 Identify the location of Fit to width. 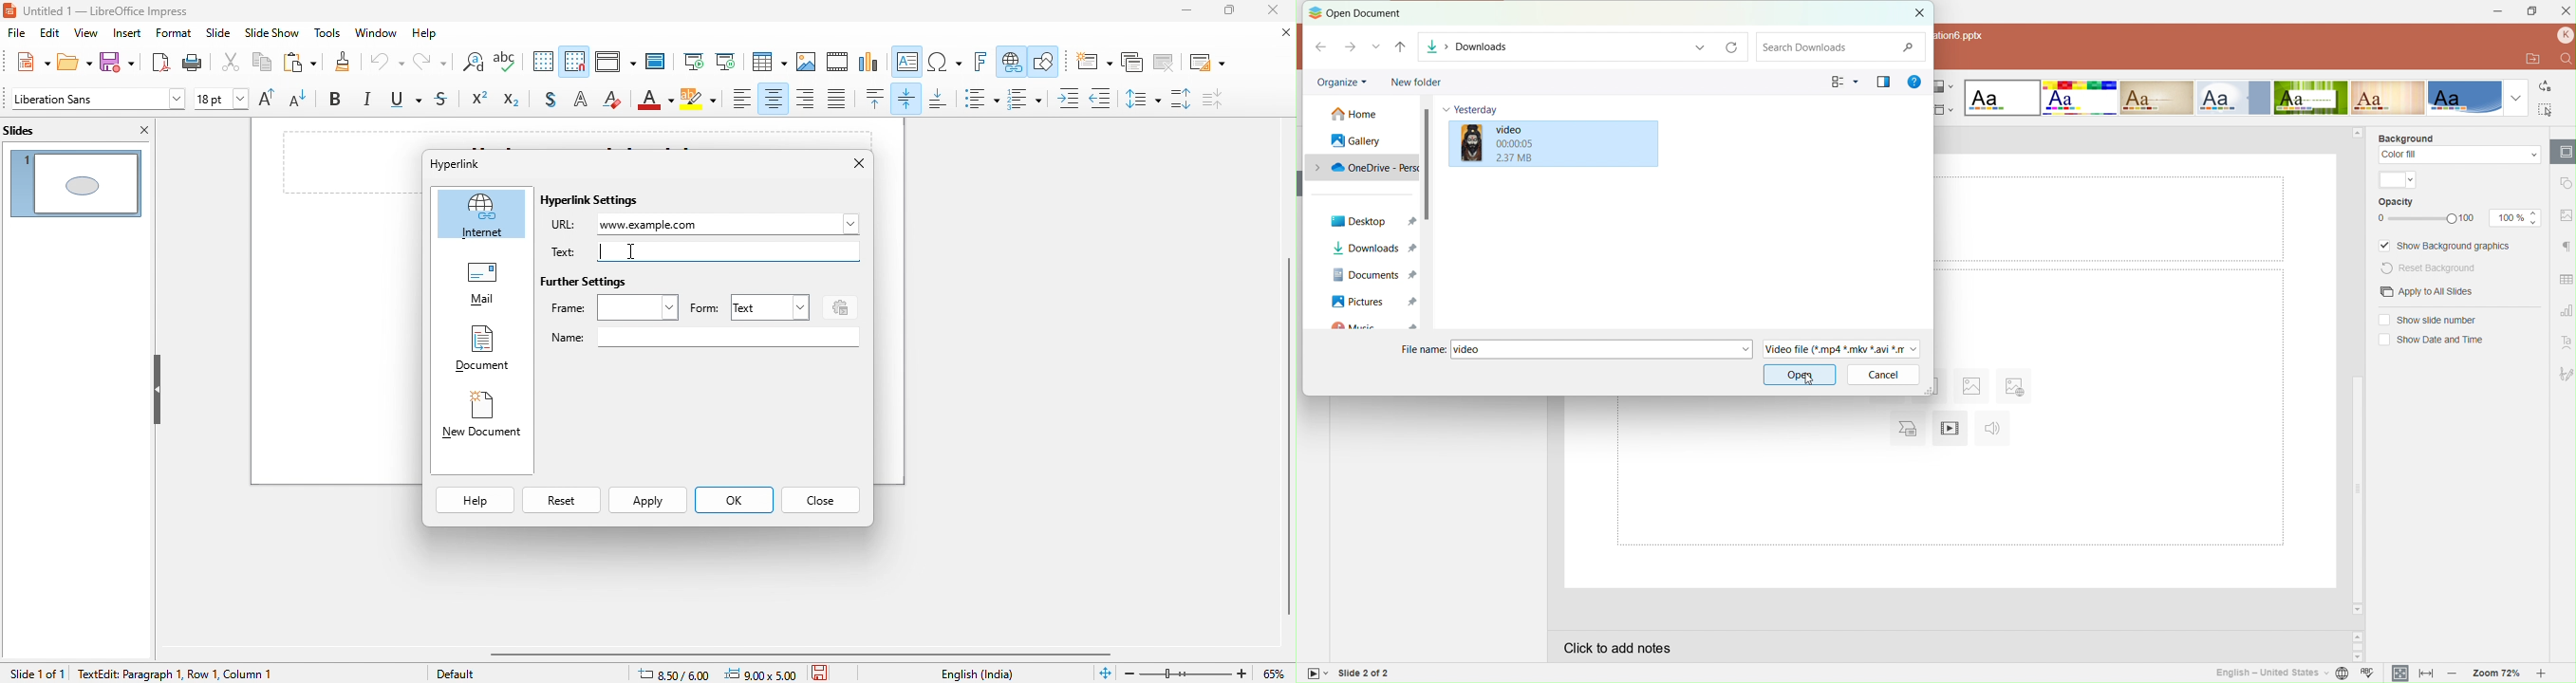
(2423, 673).